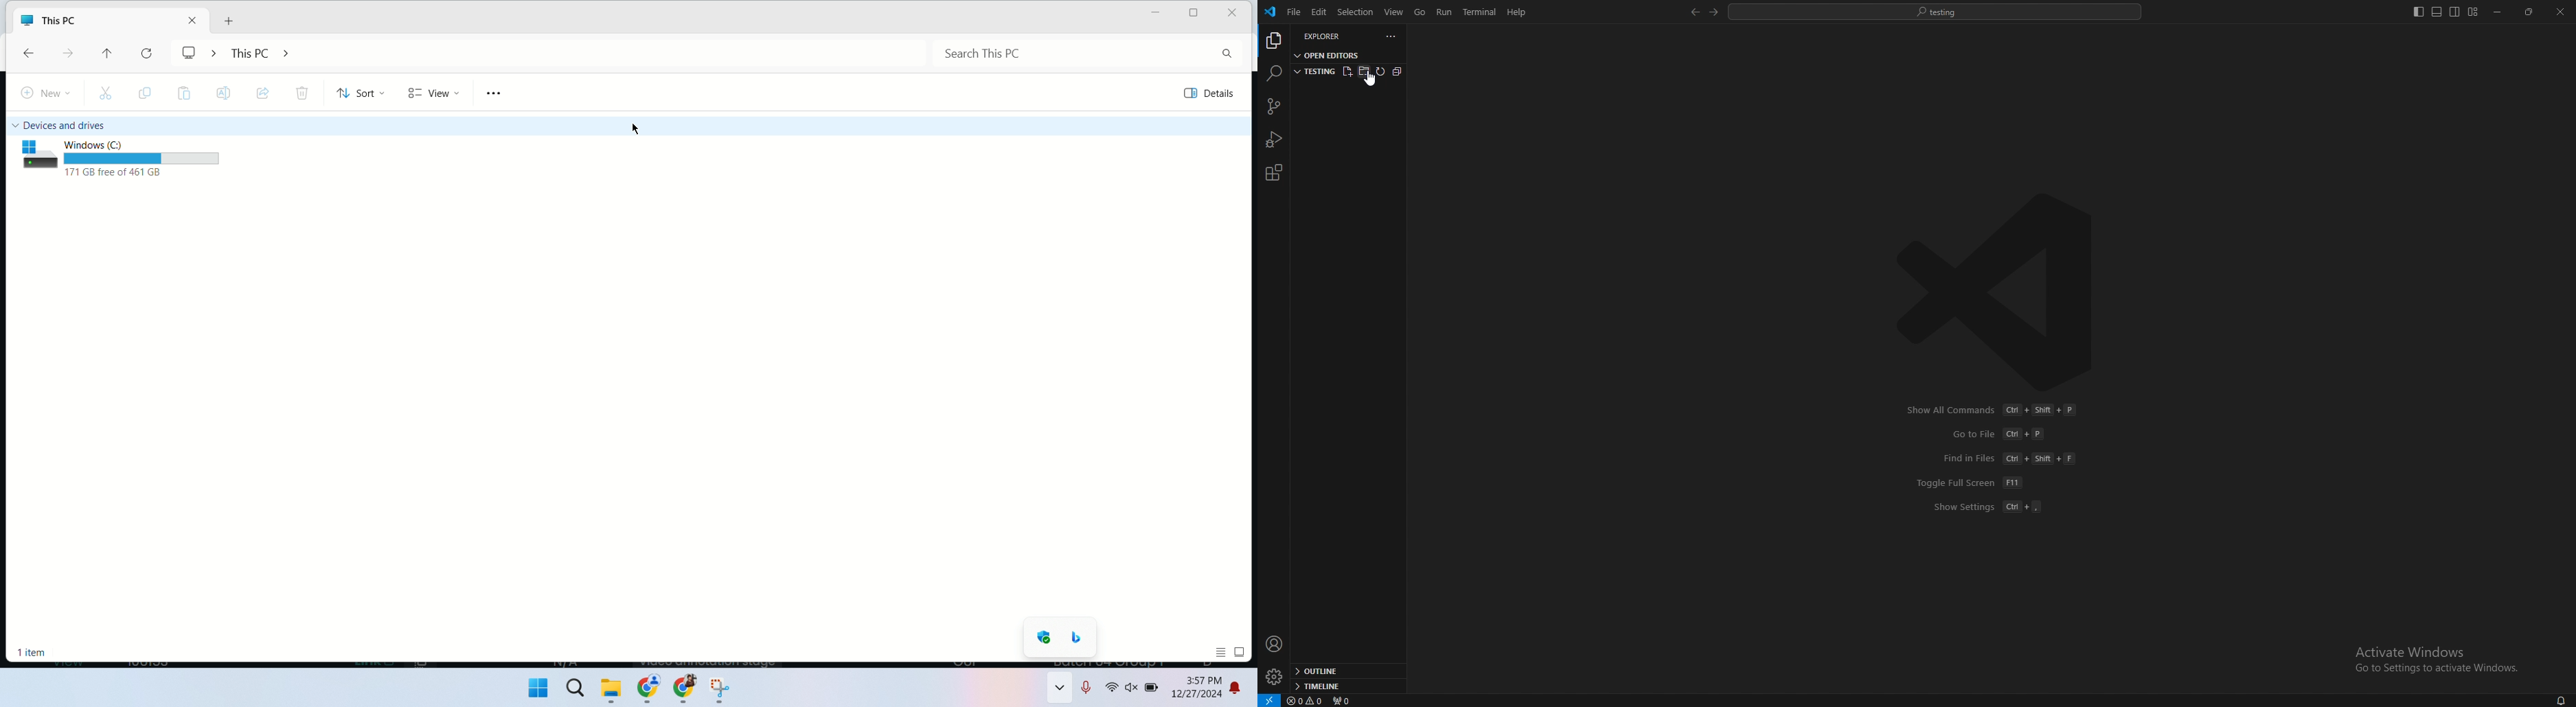 This screenshot has width=2576, height=728. Describe the element at coordinates (229, 22) in the screenshot. I see `new tab` at that location.